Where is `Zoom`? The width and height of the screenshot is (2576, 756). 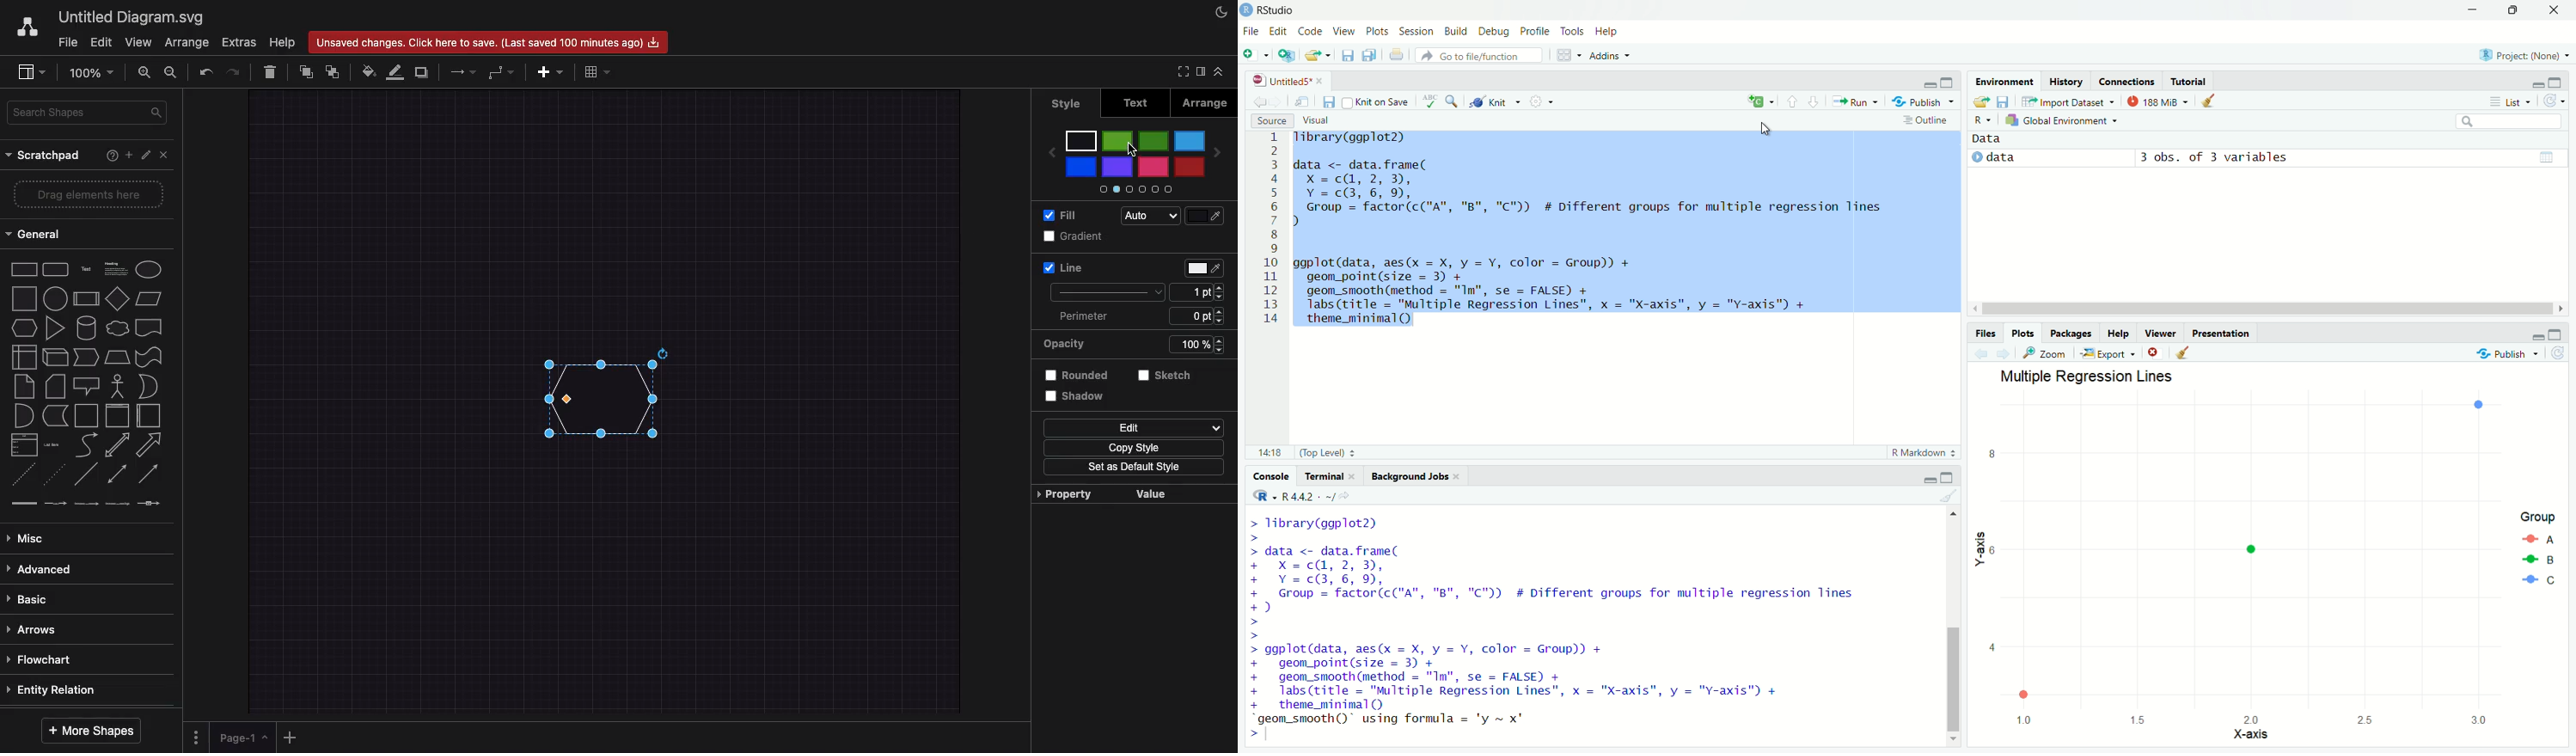 Zoom is located at coordinates (91, 76).